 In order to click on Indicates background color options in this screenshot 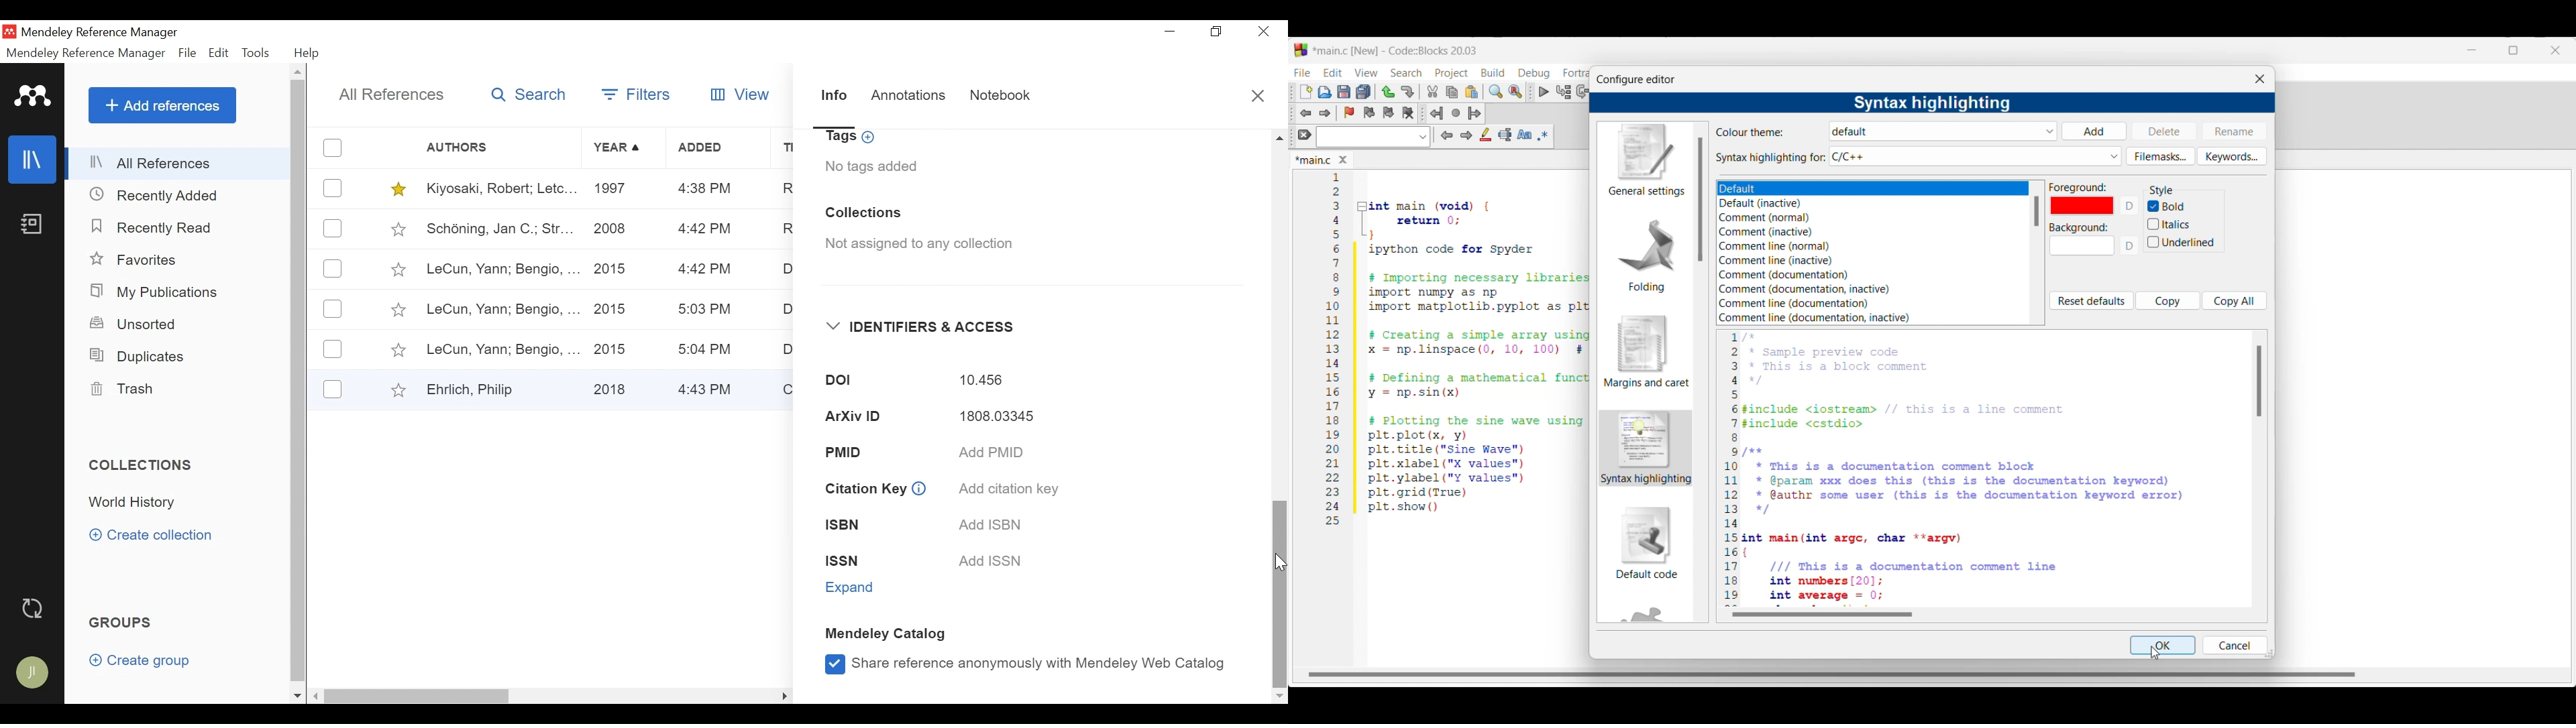, I will do `click(2078, 228)`.